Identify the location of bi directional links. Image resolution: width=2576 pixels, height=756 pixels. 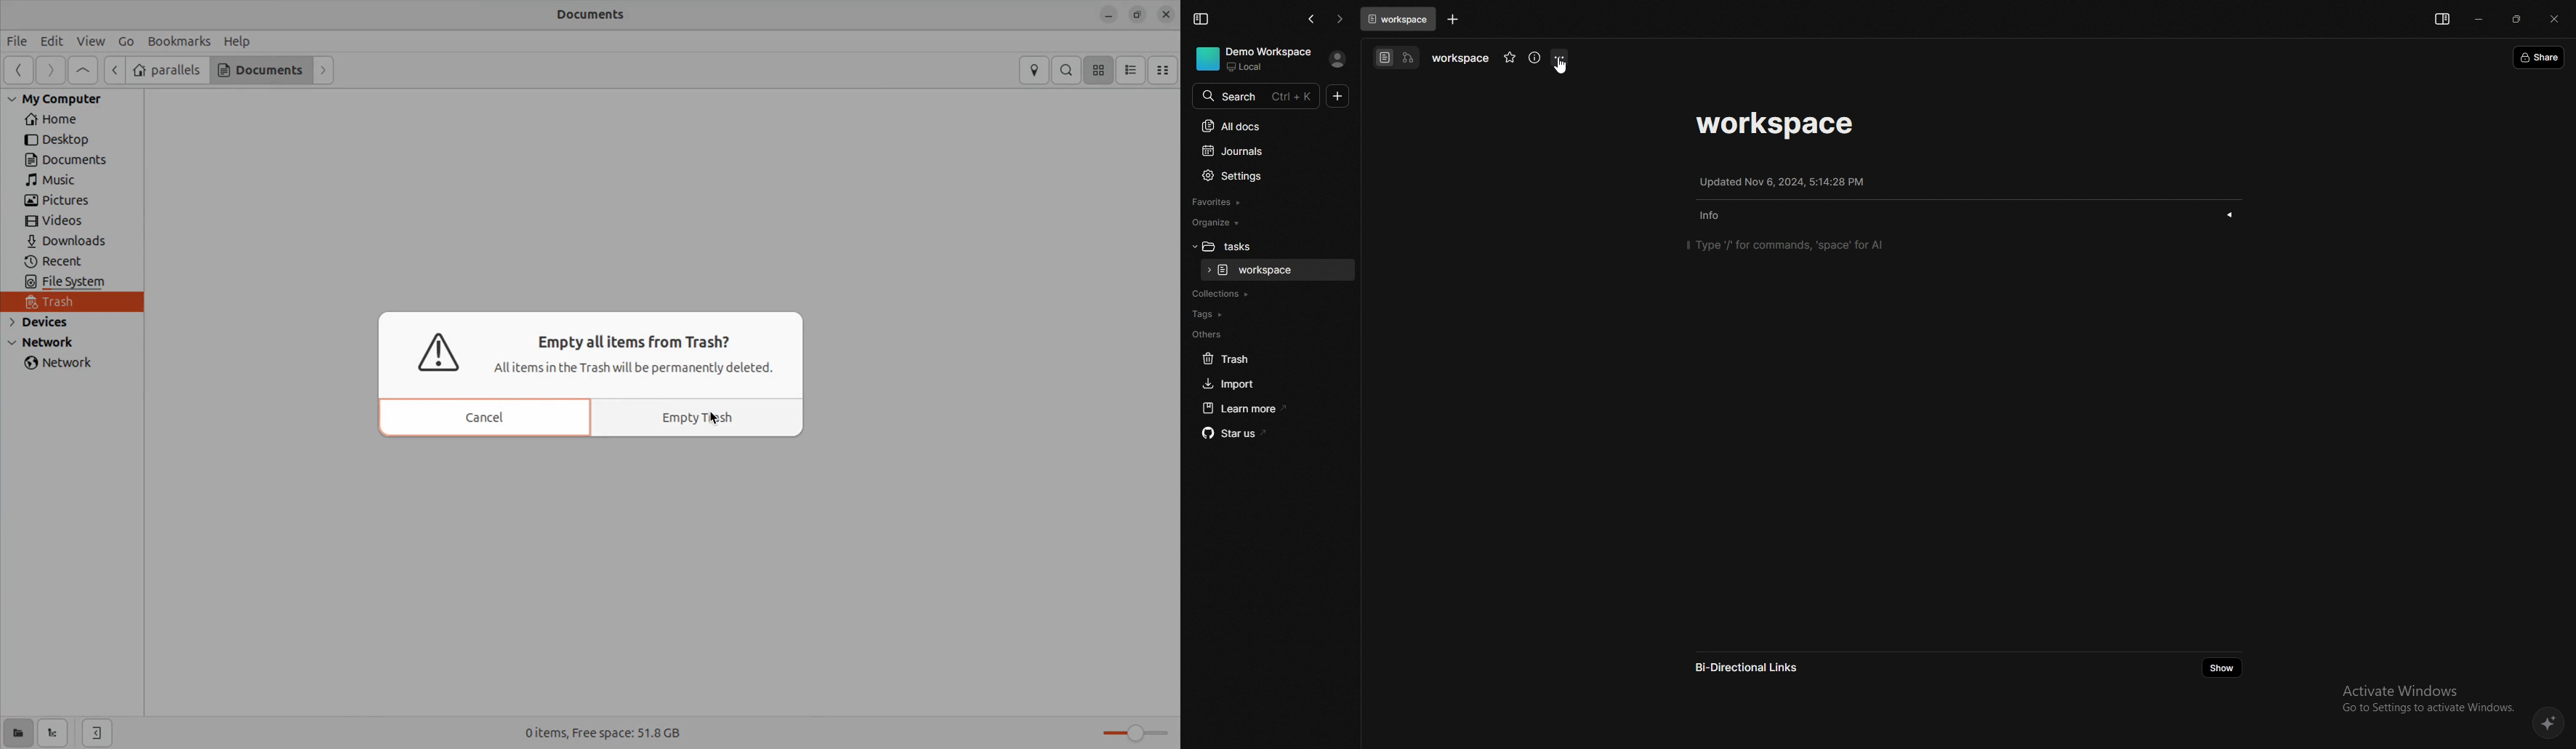
(1759, 668).